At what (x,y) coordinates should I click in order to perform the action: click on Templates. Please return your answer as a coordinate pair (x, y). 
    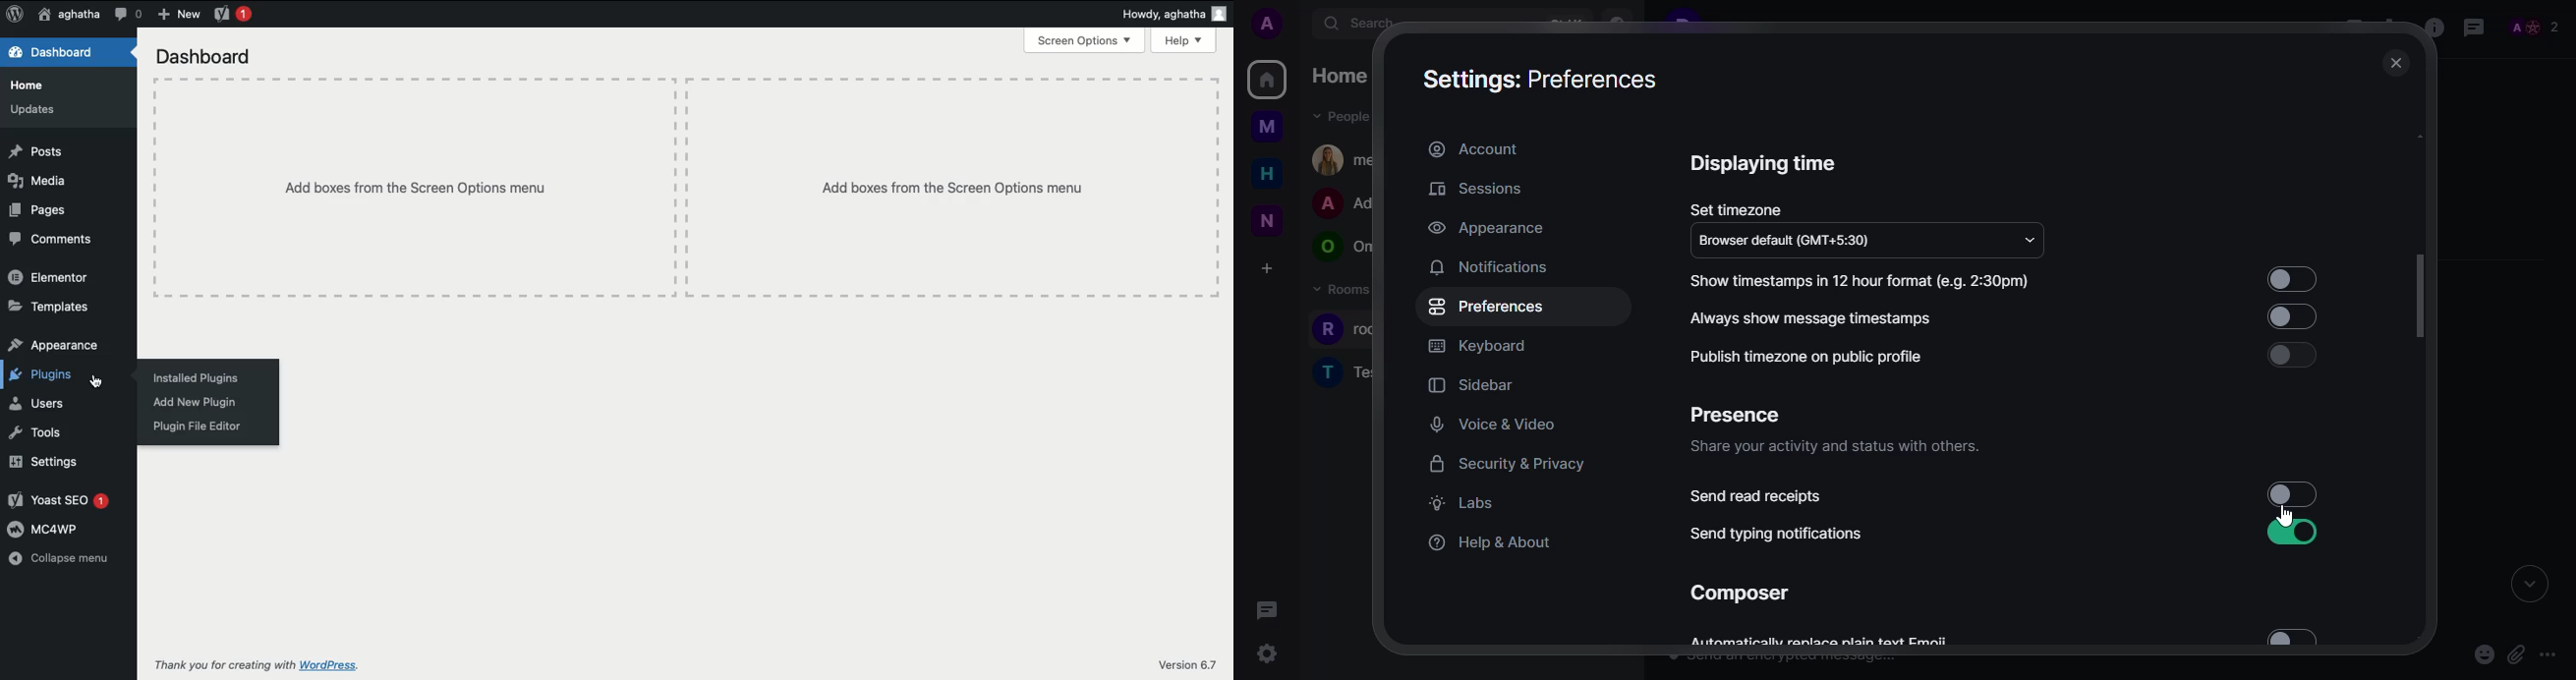
    Looking at the image, I should click on (49, 307).